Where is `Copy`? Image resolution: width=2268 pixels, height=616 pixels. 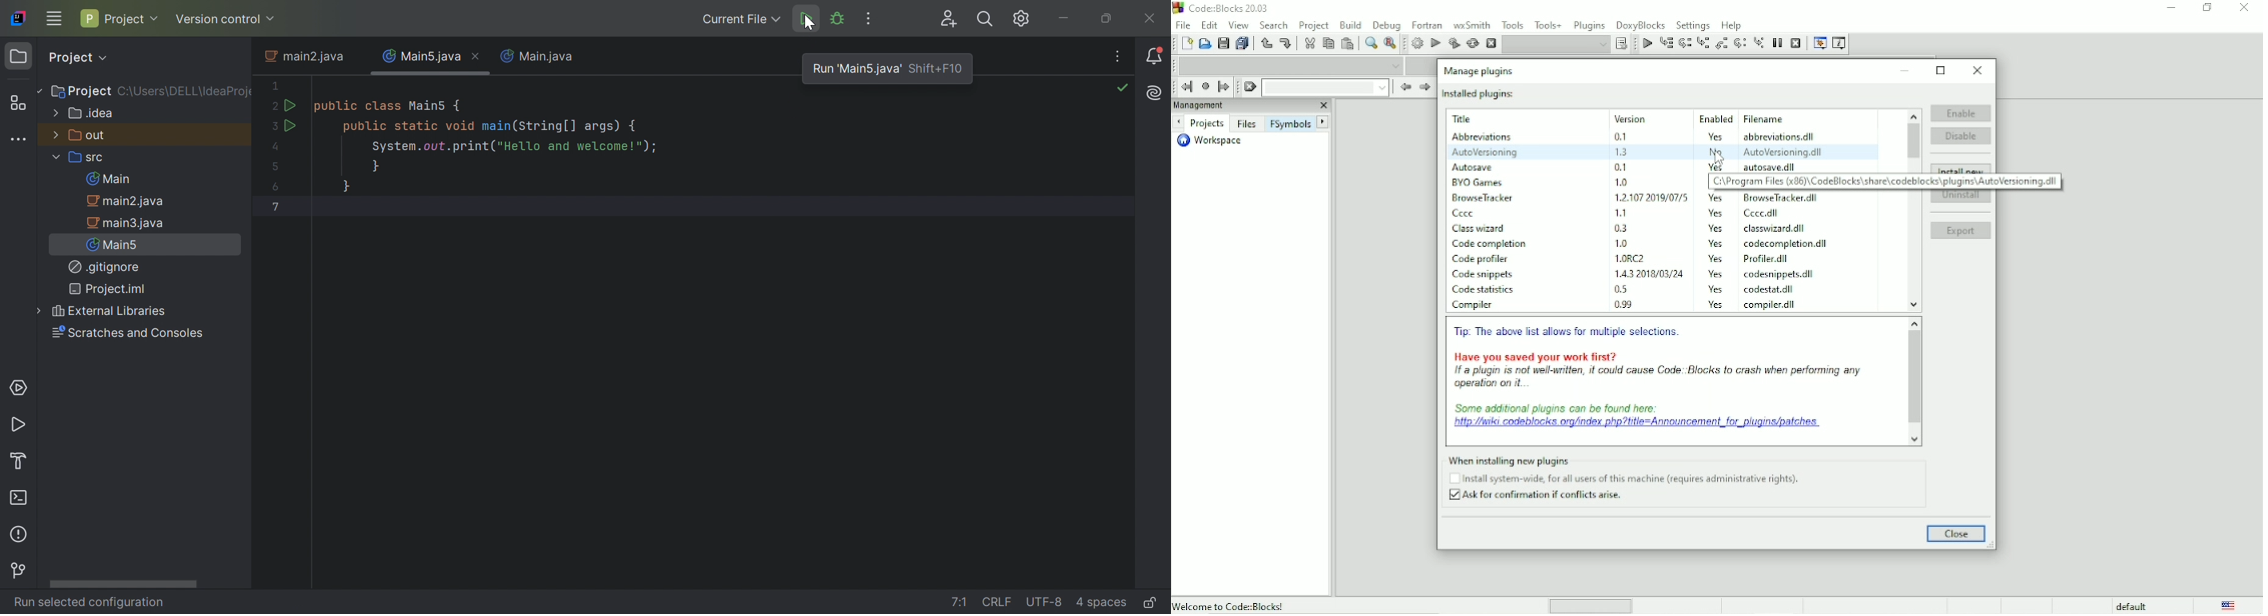
Copy is located at coordinates (1328, 43).